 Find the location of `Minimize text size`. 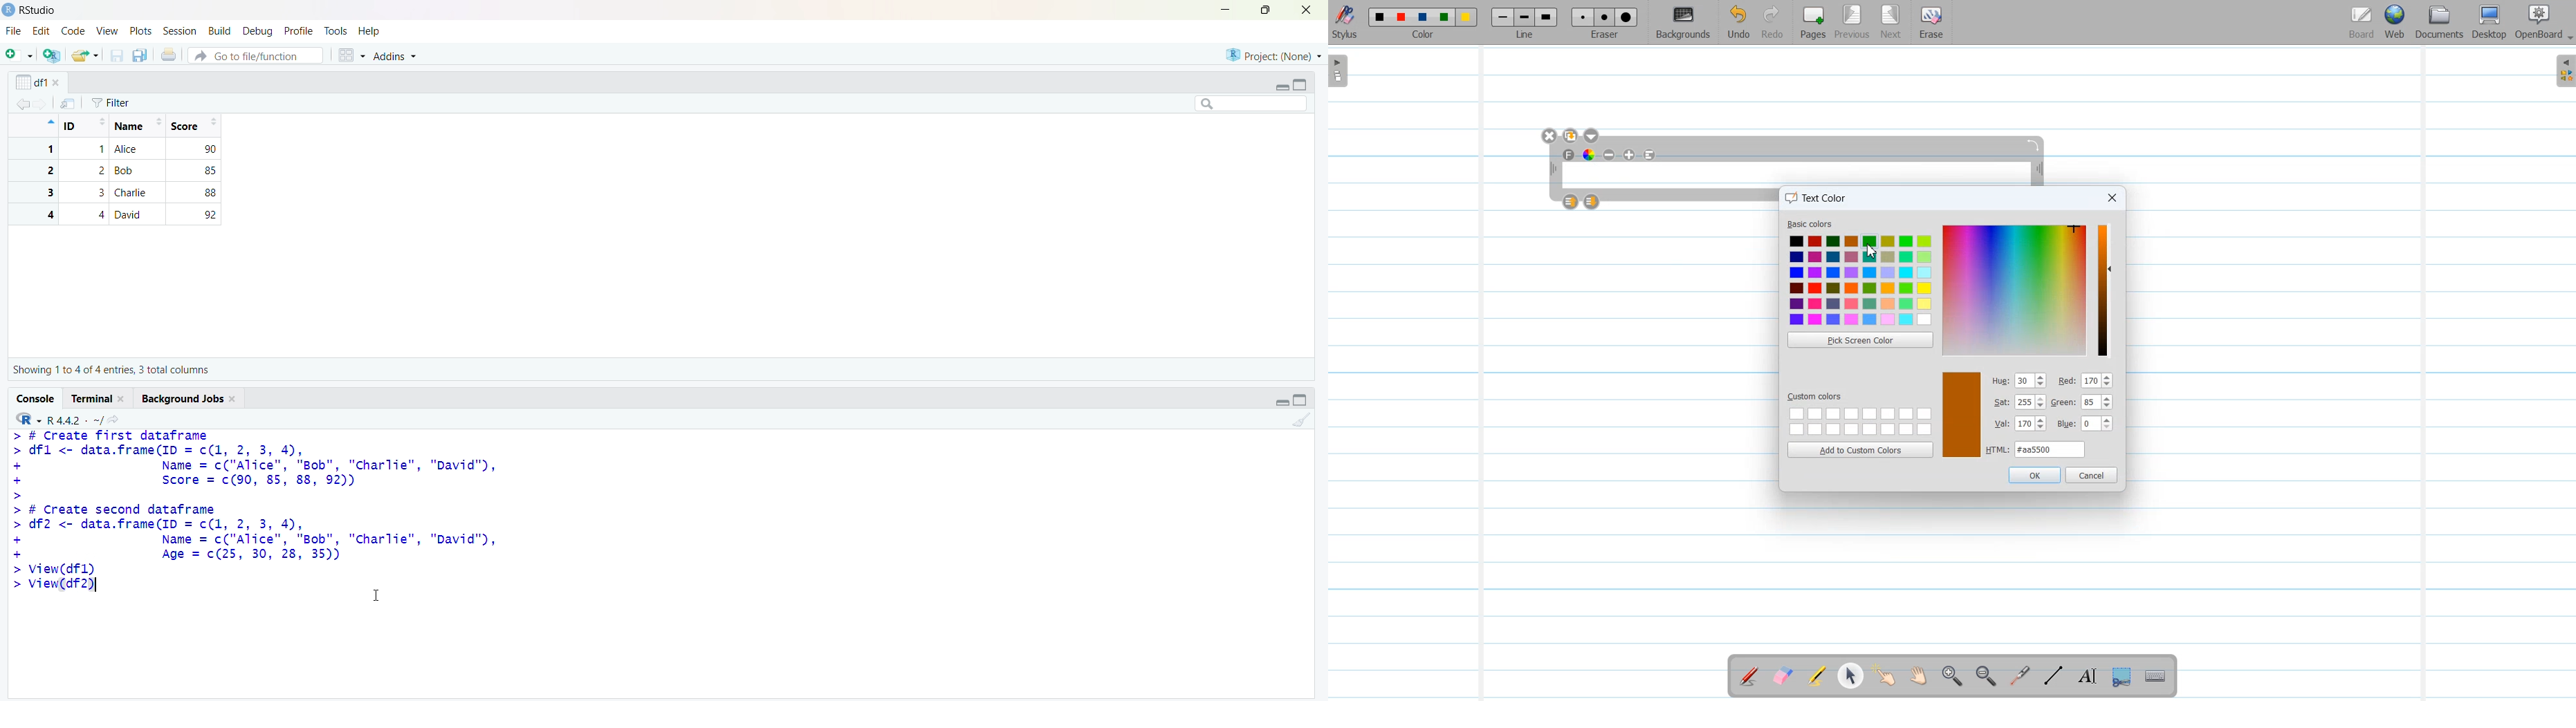

Minimize text size is located at coordinates (1610, 155).